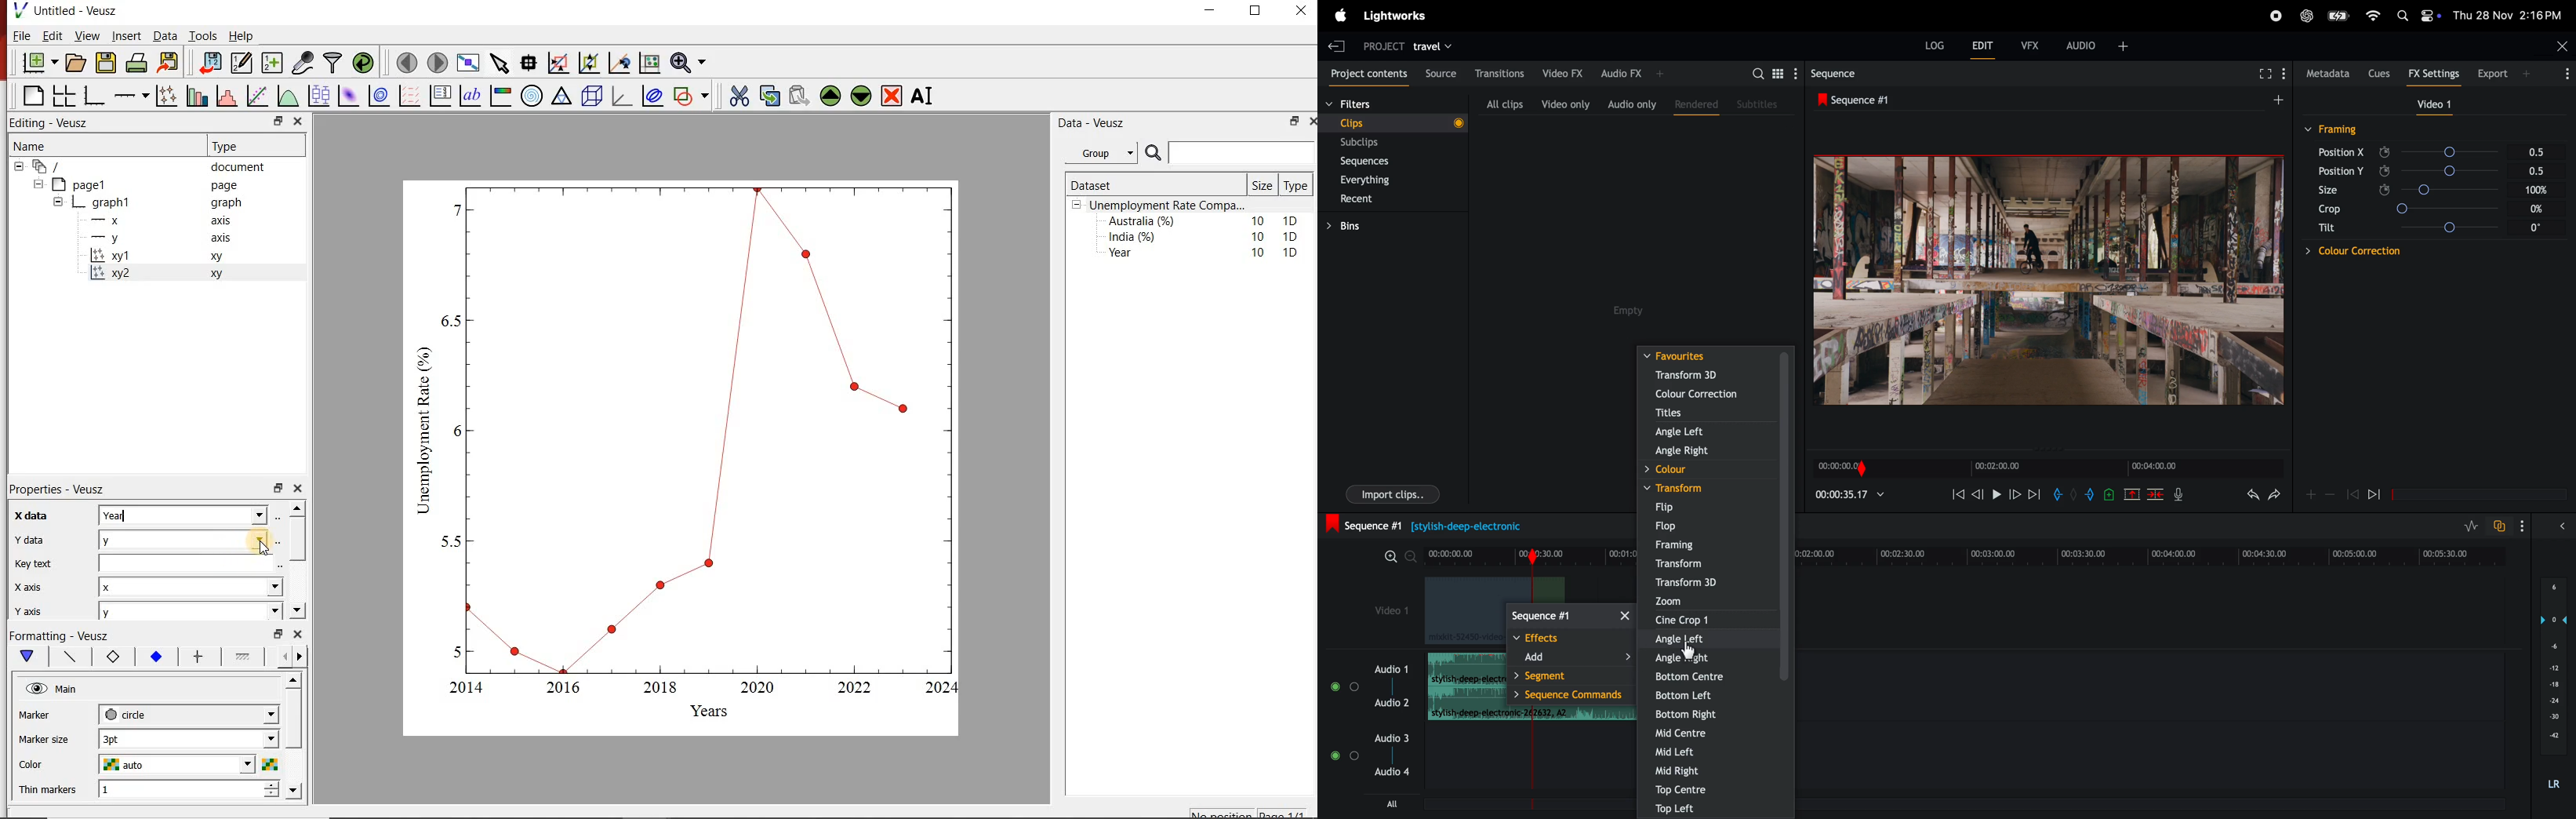  Describe the element at coordinates (31, 657) in the screenshot. I see `main` at that location.